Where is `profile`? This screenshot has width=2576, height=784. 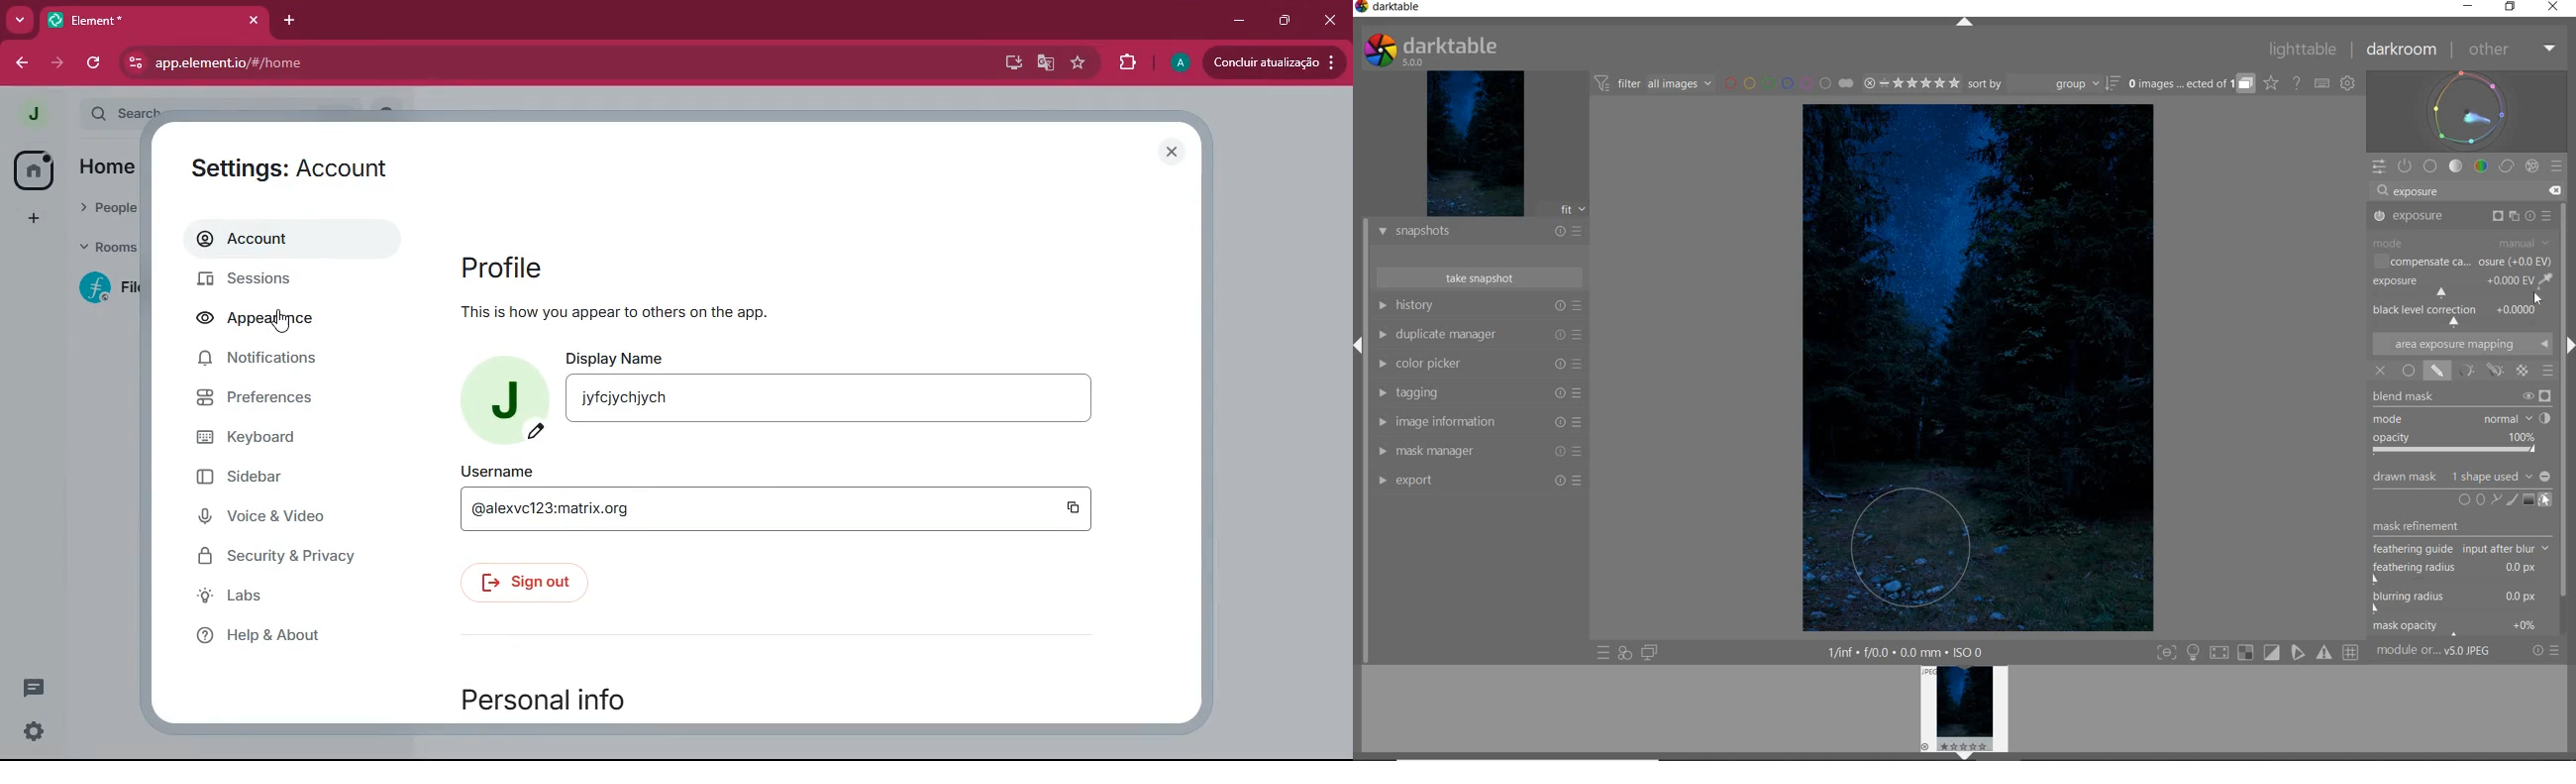
profile is located at coordinates (1177, 64).